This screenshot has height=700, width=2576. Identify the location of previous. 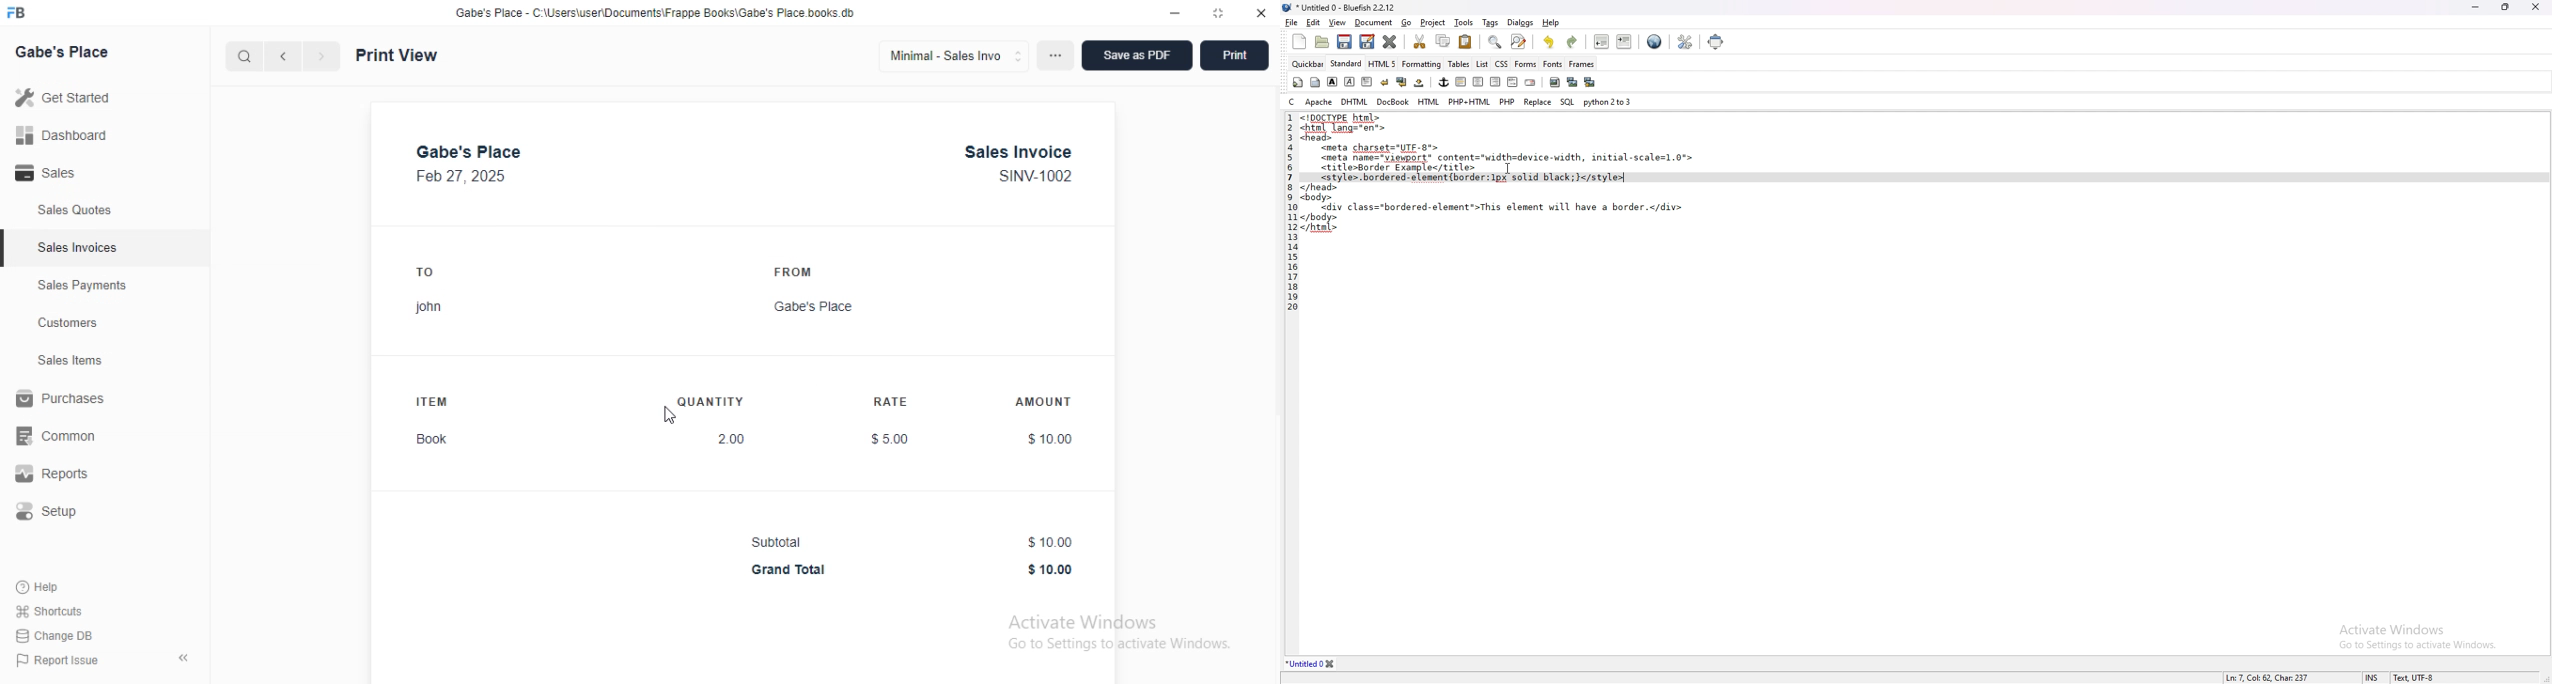
(283, 56).